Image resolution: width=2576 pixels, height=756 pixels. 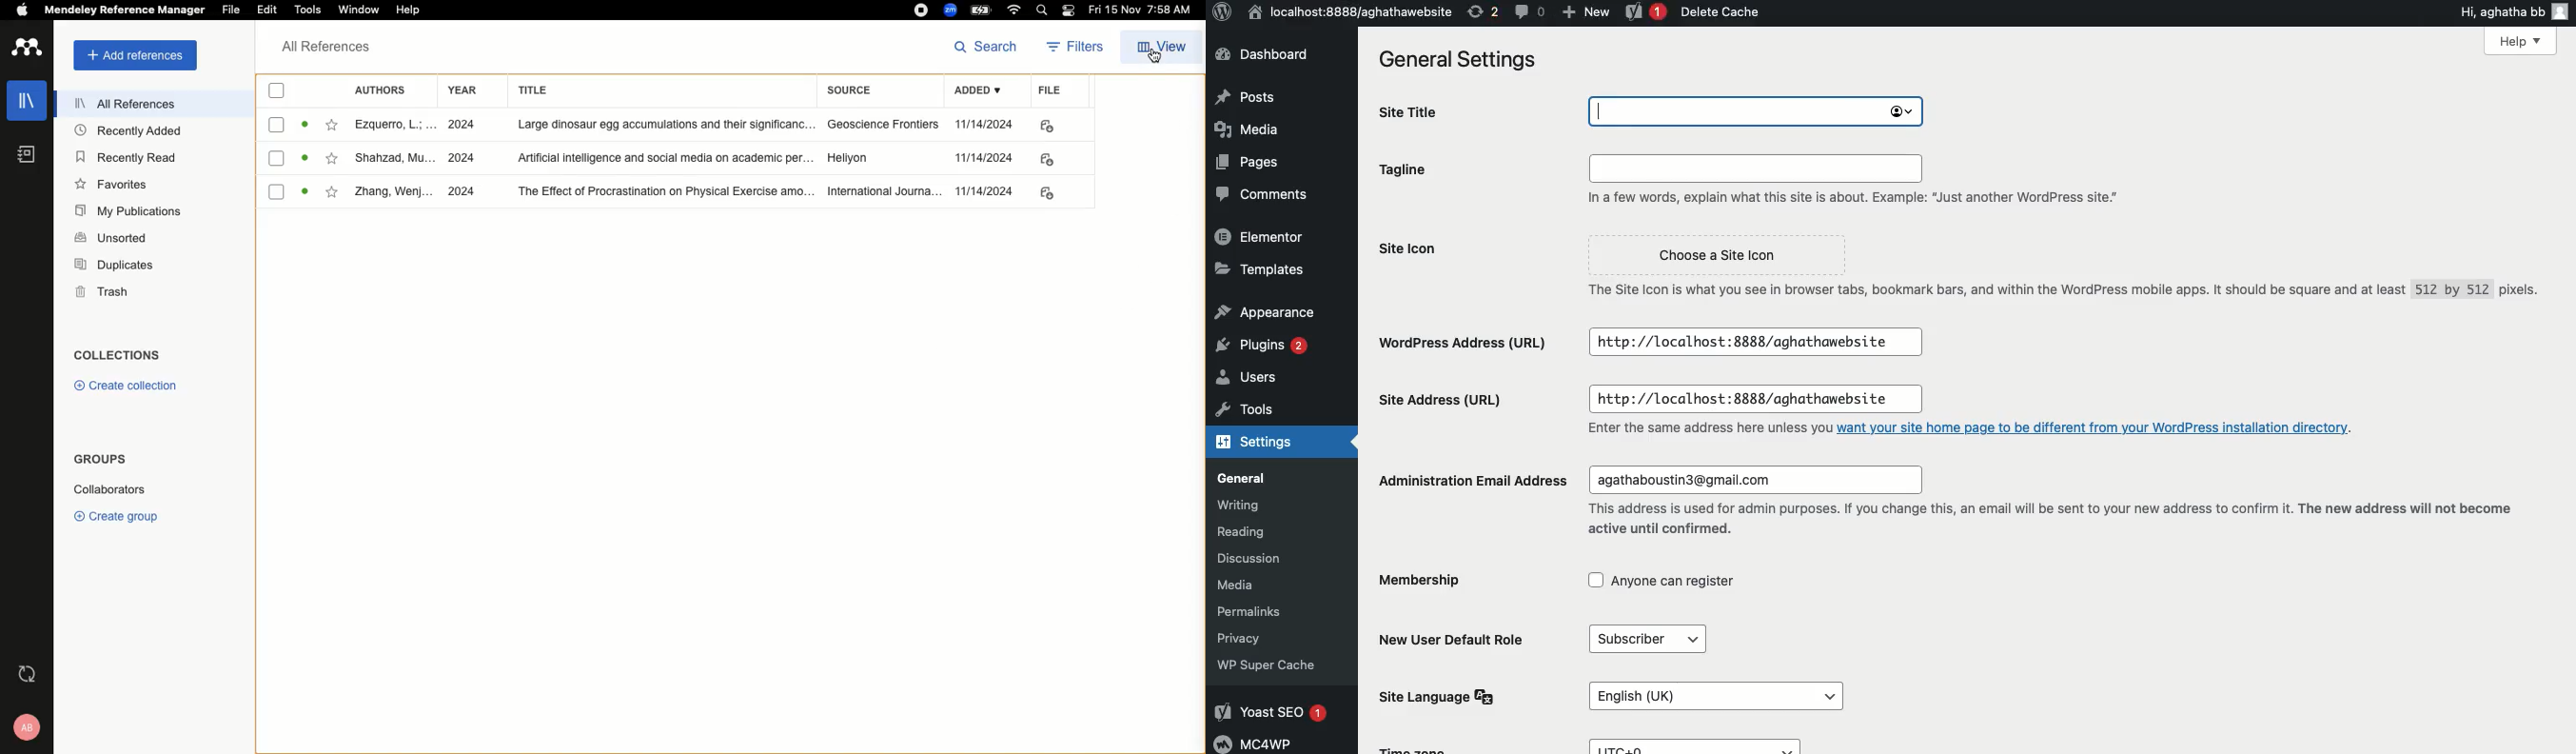 What do you see at coordinates (1428, 265) in the screenshot?
I see `Site icon` at bounding box center [1428, 265].